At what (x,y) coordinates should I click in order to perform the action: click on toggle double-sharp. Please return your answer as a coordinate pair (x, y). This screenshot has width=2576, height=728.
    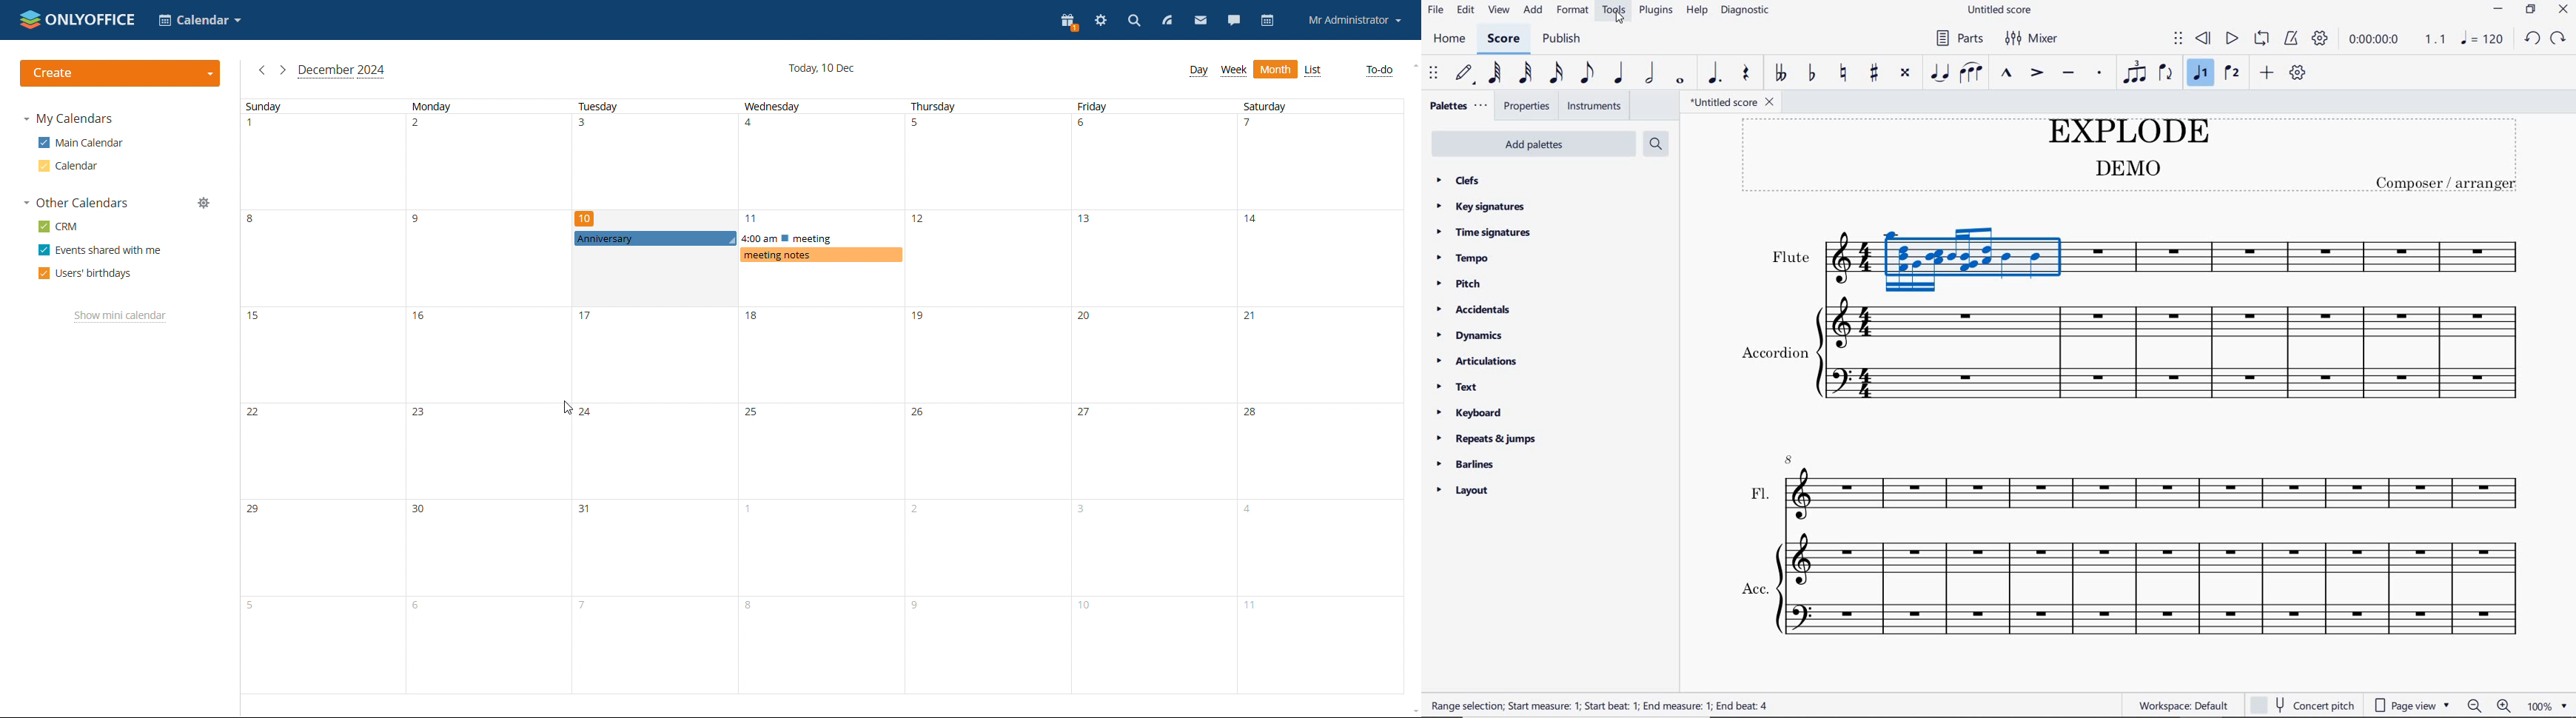
    Looking at the image, I should click on (1907, 73).